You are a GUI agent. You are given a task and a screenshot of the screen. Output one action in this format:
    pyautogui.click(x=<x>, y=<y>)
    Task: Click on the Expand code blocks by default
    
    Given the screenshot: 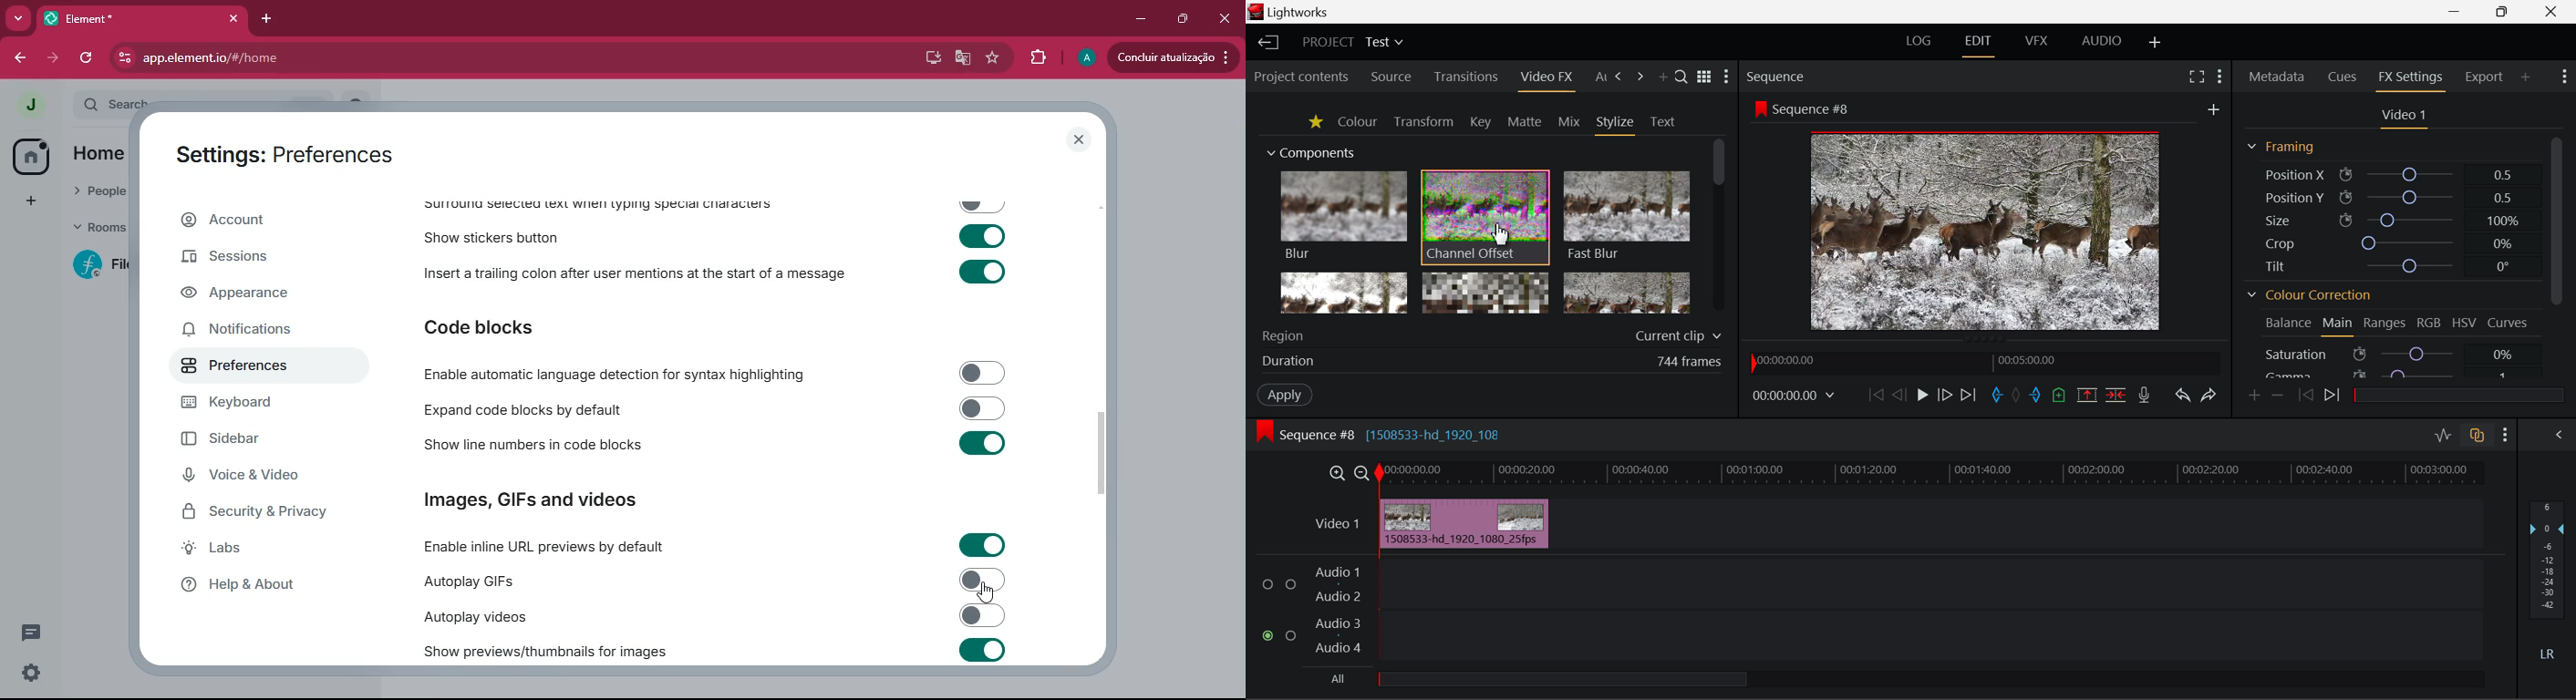 What is the action you would take?
    pyautogui.click(x=711, y=408)
    